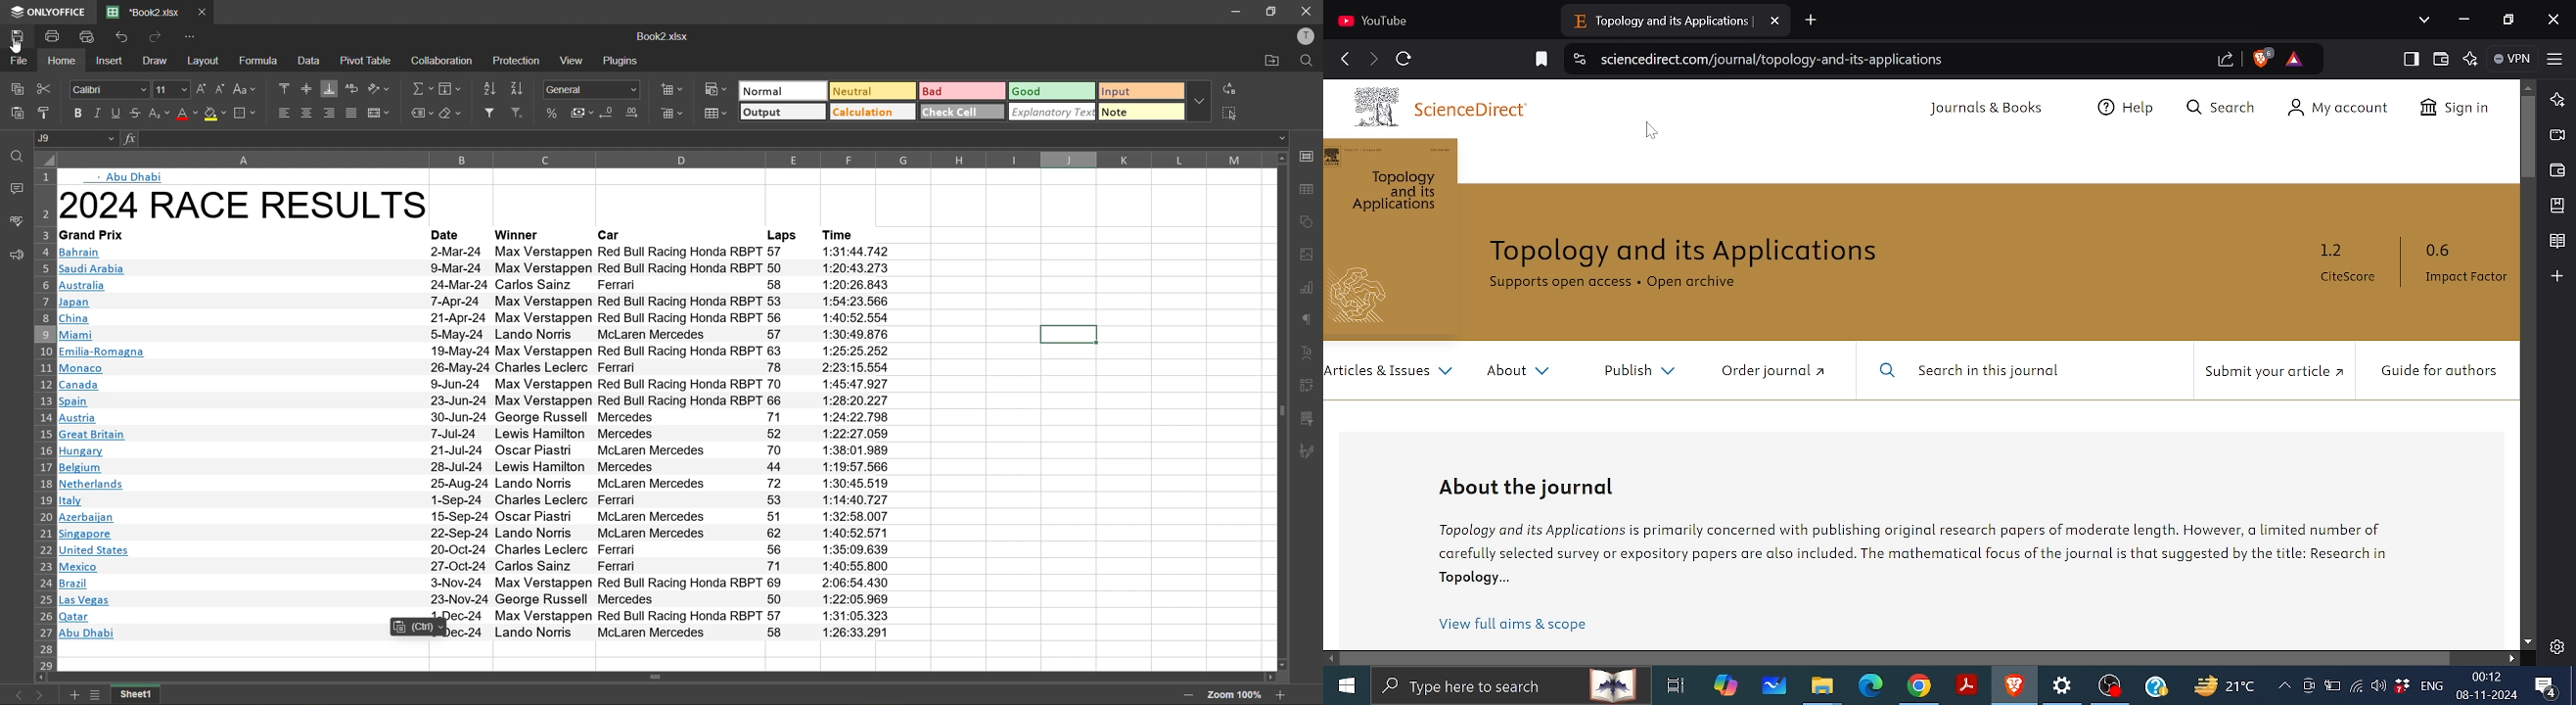  What do you see at coordinates (1509, 684) in the screenshot?
I see `Type here or search apps` at bounding box center [1509, 684].